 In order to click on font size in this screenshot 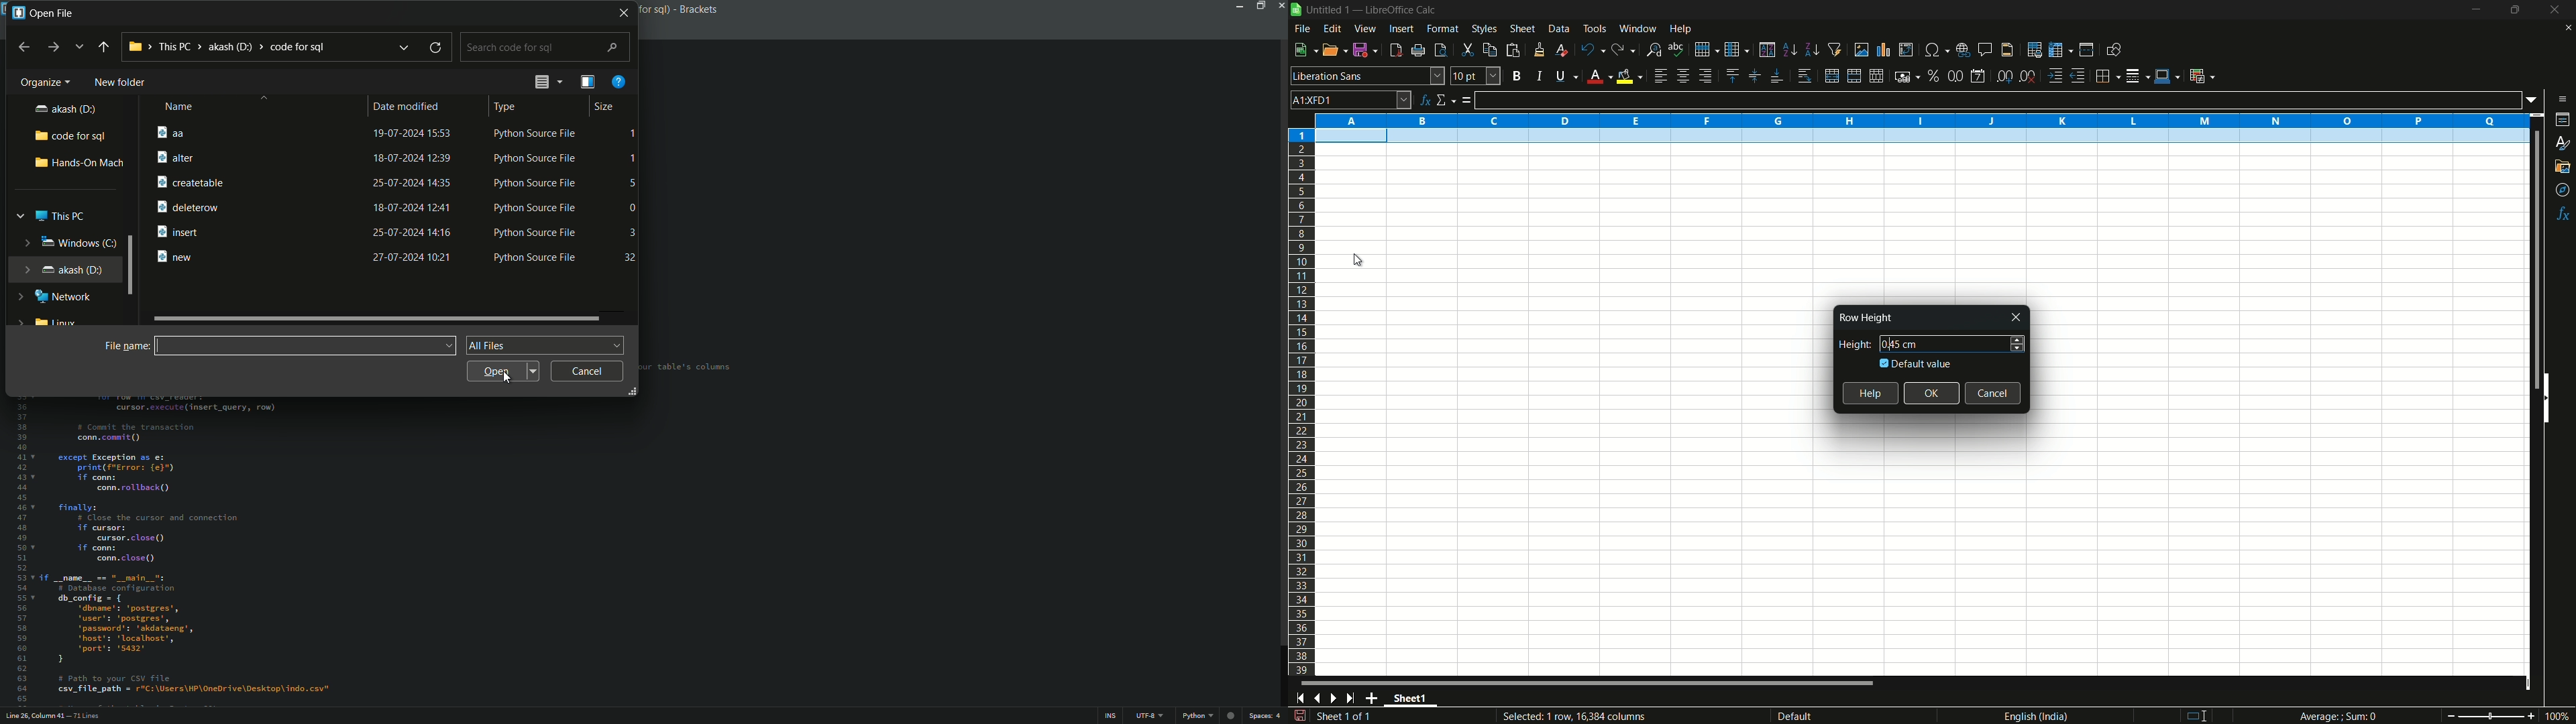, I will do `click(1476, 76)`.